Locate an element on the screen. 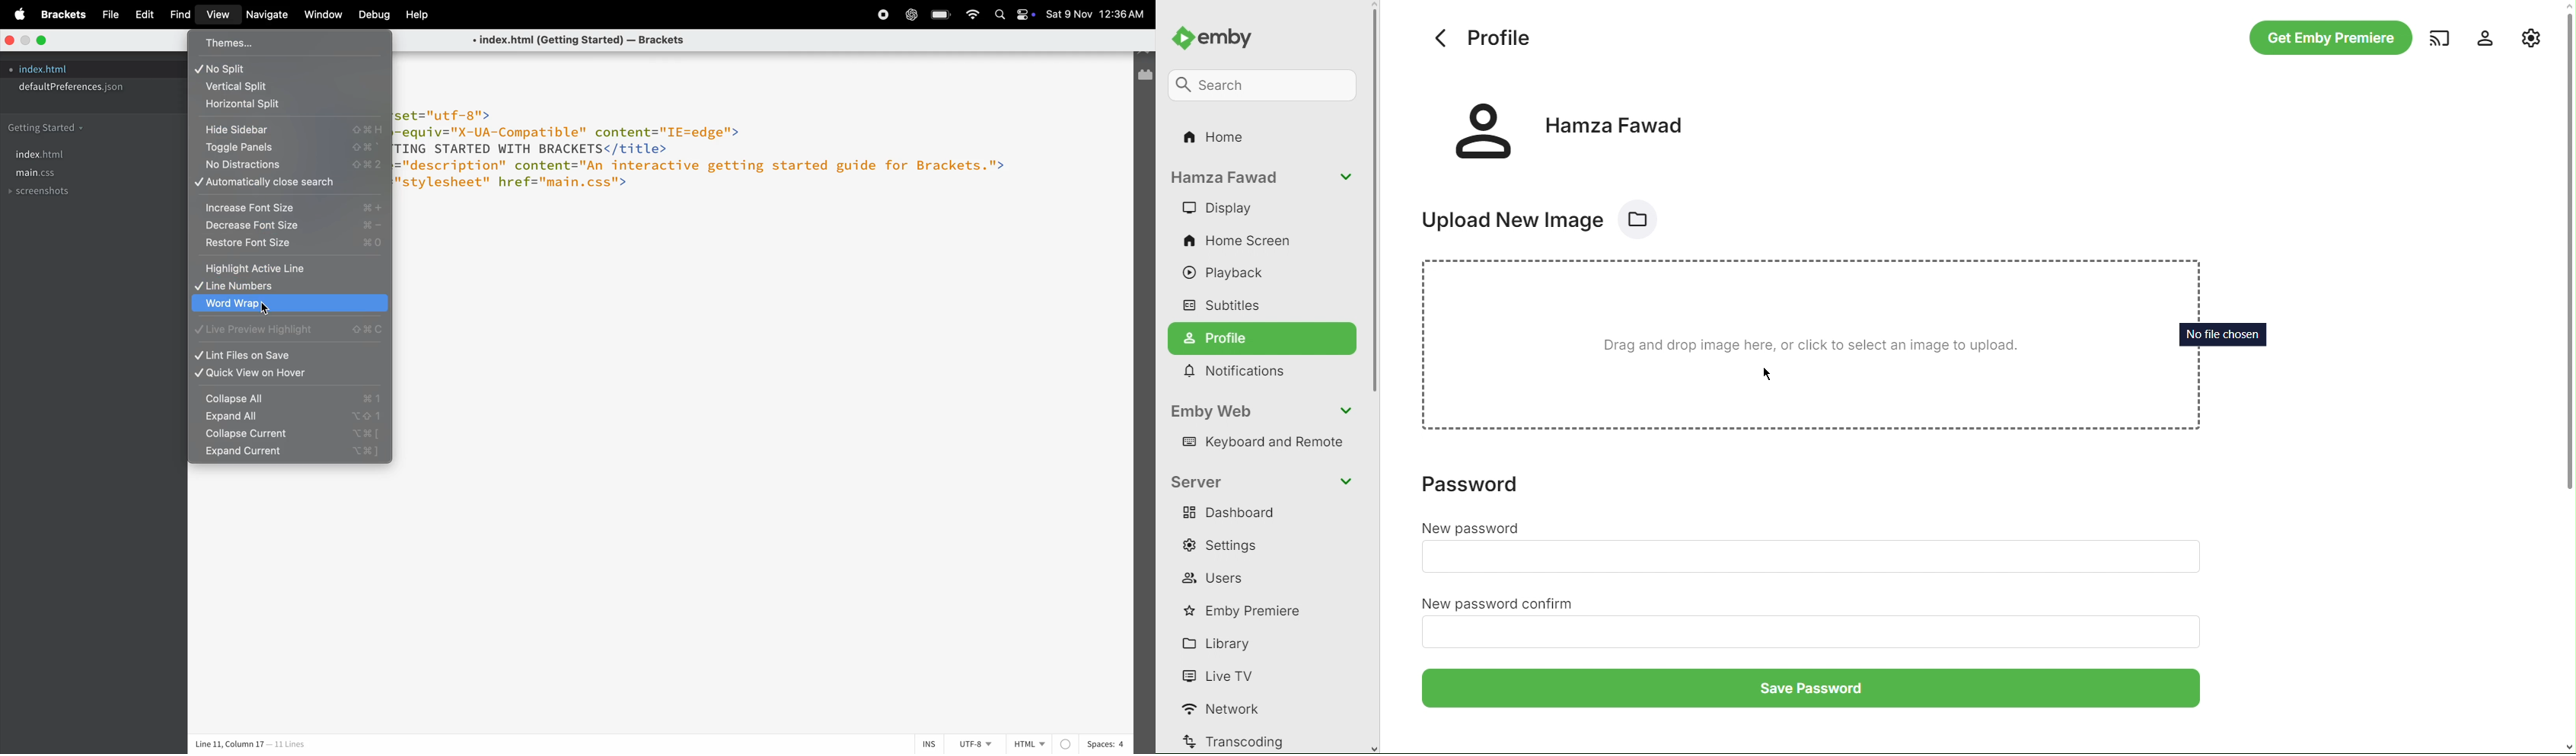 The height and width of the screenshot is (756, 2576). chatgpt is located at coordinates (911, 15).